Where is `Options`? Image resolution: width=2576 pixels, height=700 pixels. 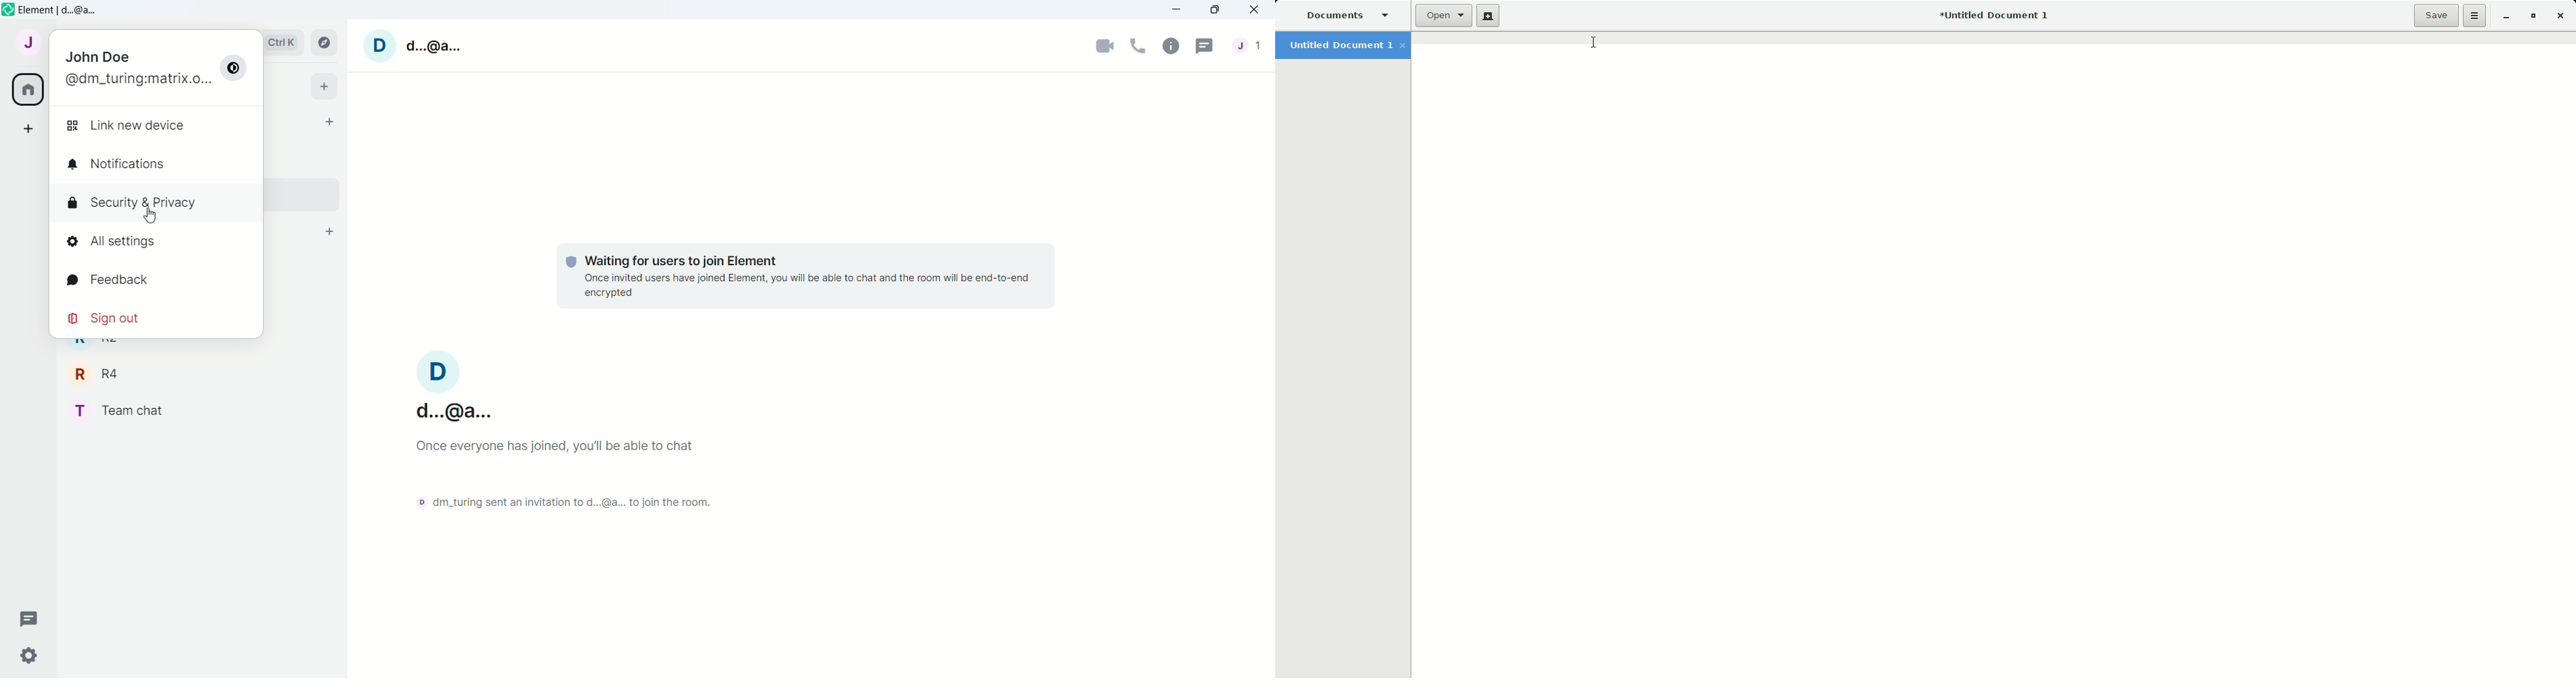 Options is located at coordinates (2477, 17).